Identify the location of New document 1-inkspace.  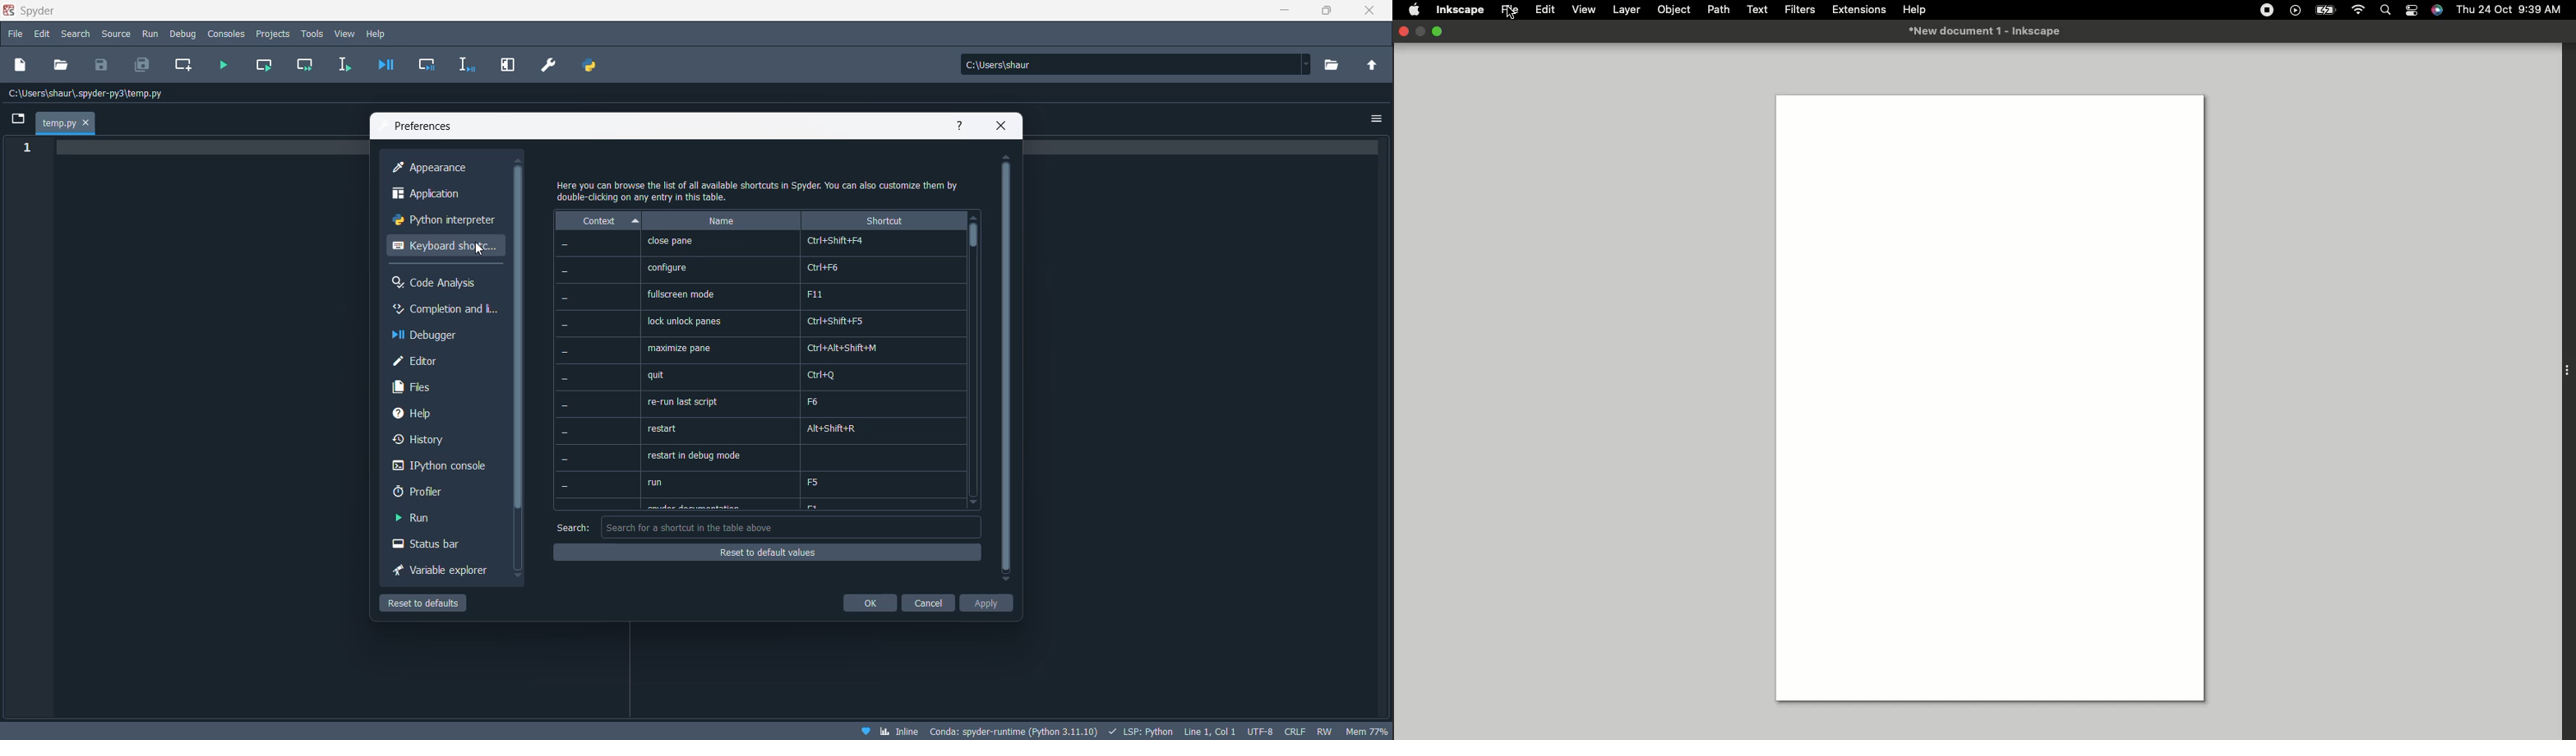
(1983, 31).